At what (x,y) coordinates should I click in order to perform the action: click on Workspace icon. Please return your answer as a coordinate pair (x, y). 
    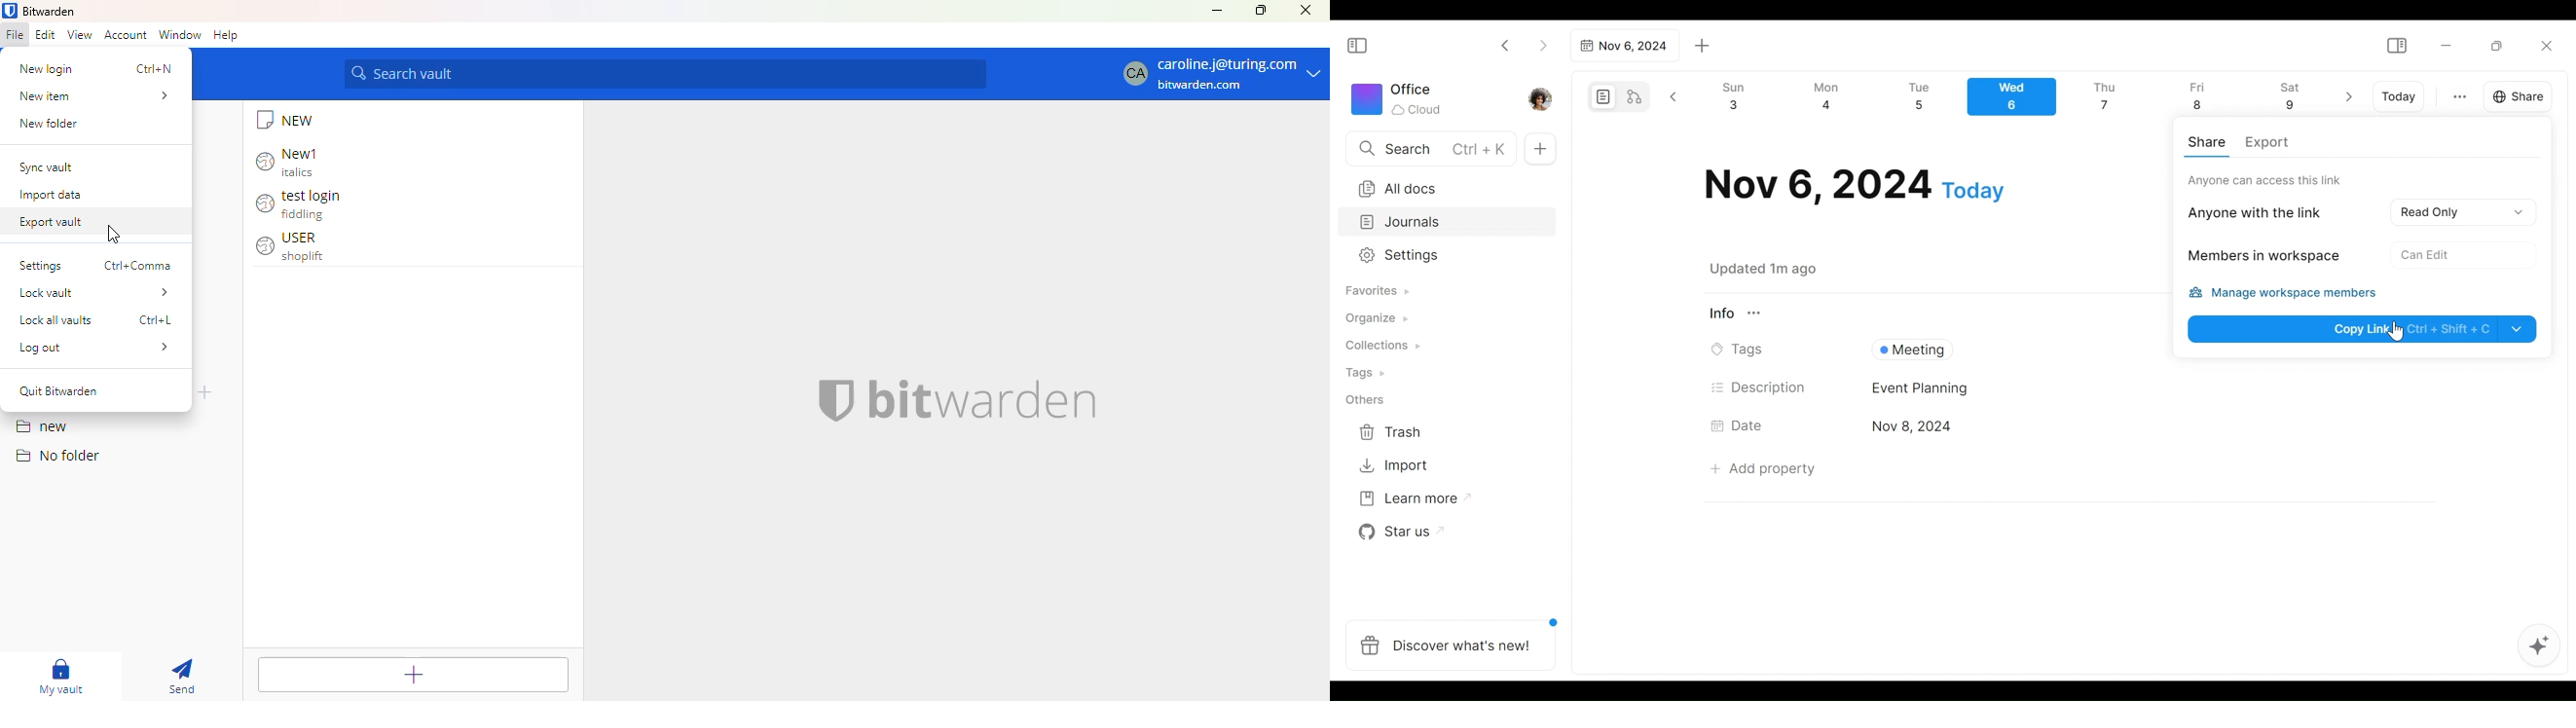
    Looking at the image, I should click on (1399, 97).